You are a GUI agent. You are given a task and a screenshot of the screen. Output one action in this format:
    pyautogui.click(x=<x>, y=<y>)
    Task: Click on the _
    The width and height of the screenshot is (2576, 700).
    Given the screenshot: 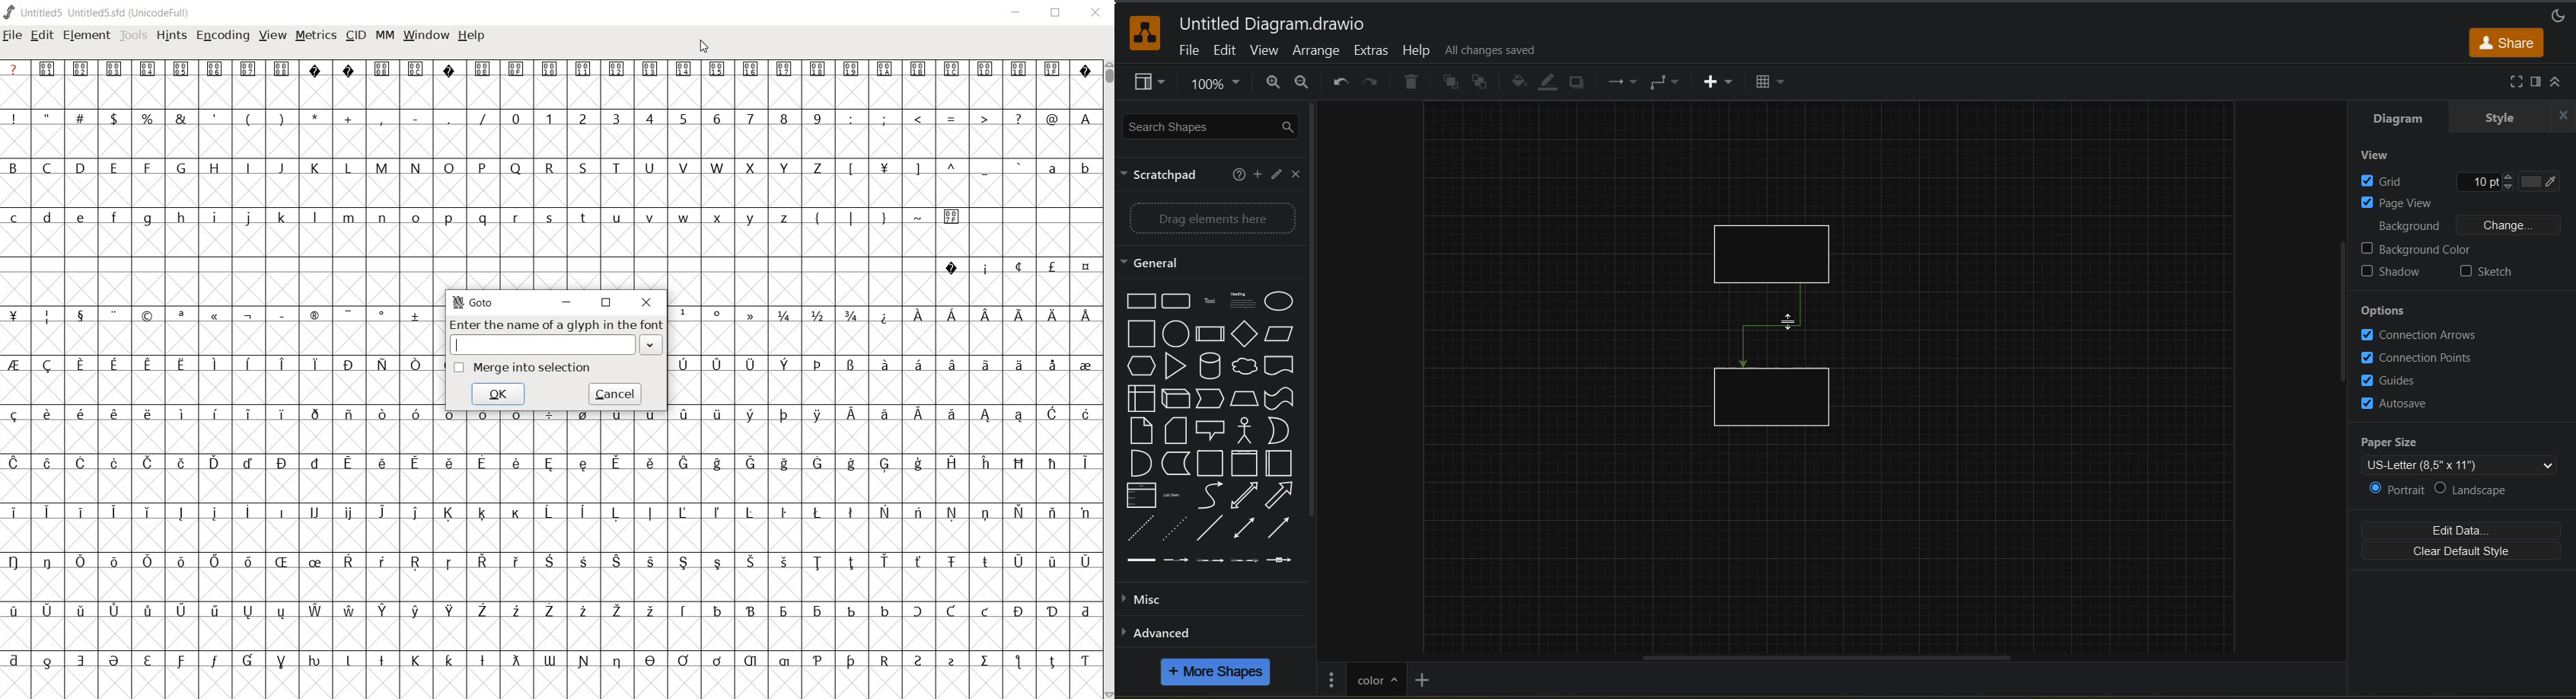 What is the action you would take?
    pyautogui.click(x=985, y=169)
    